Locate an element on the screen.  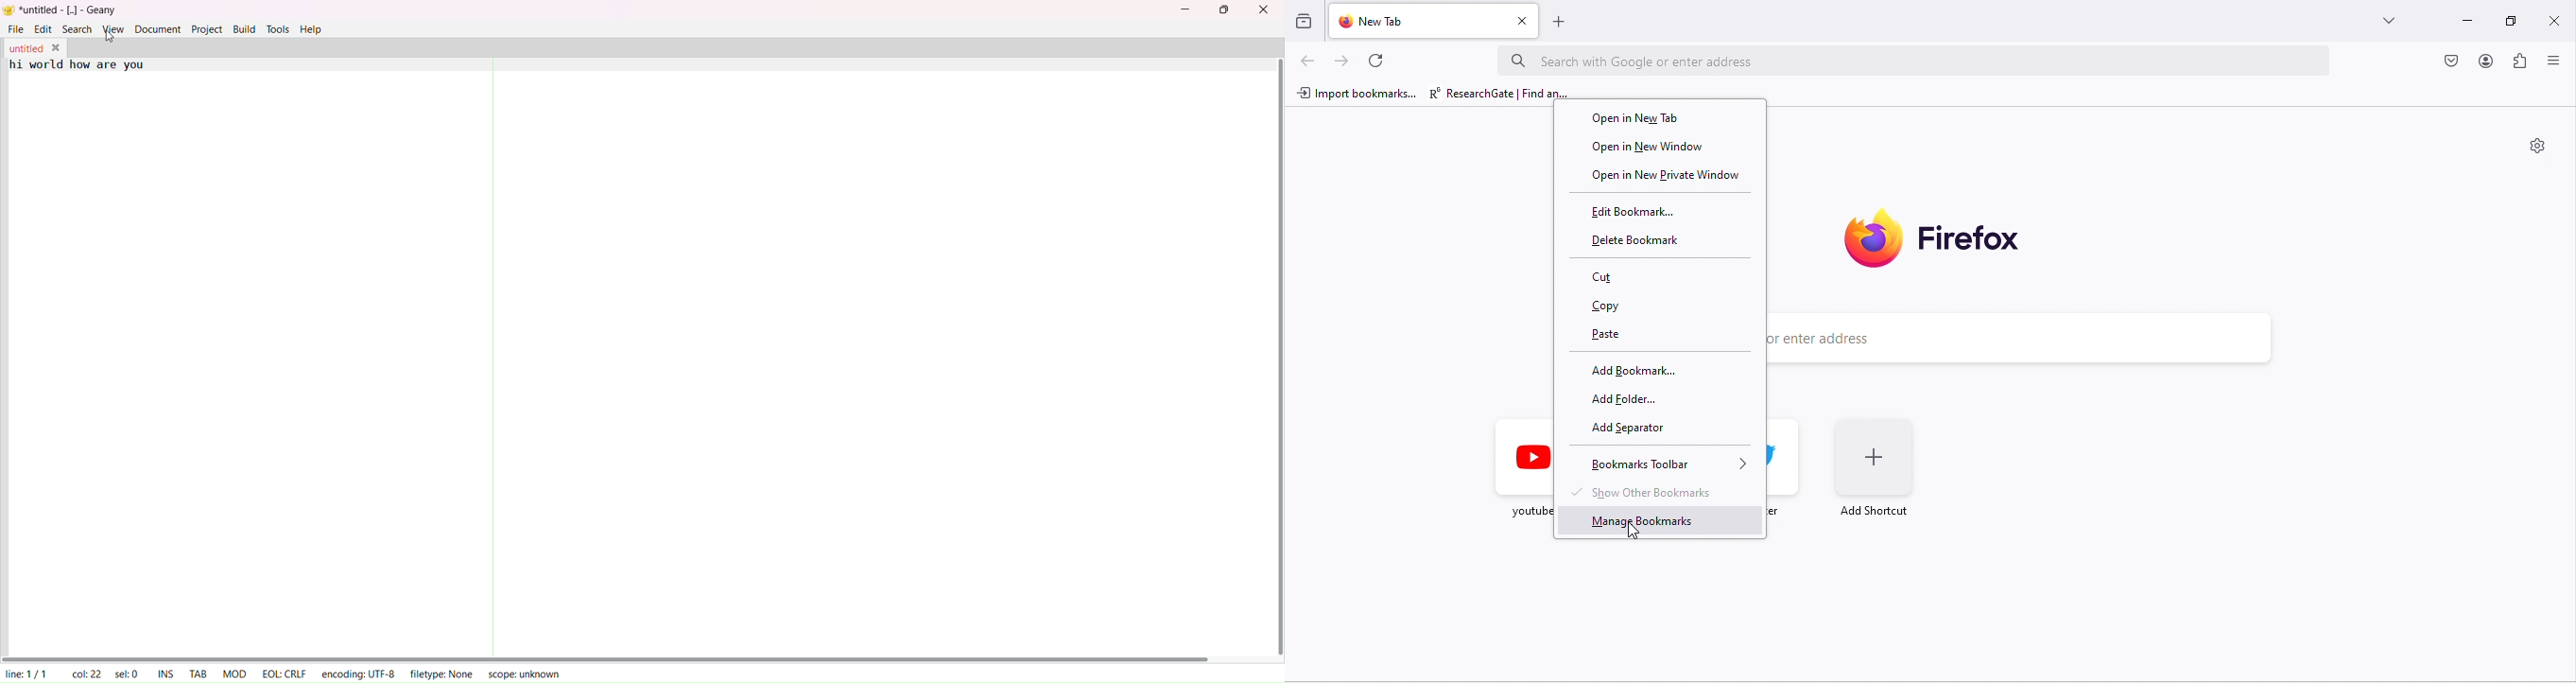
new tab is located at coordinates (1414, 21).